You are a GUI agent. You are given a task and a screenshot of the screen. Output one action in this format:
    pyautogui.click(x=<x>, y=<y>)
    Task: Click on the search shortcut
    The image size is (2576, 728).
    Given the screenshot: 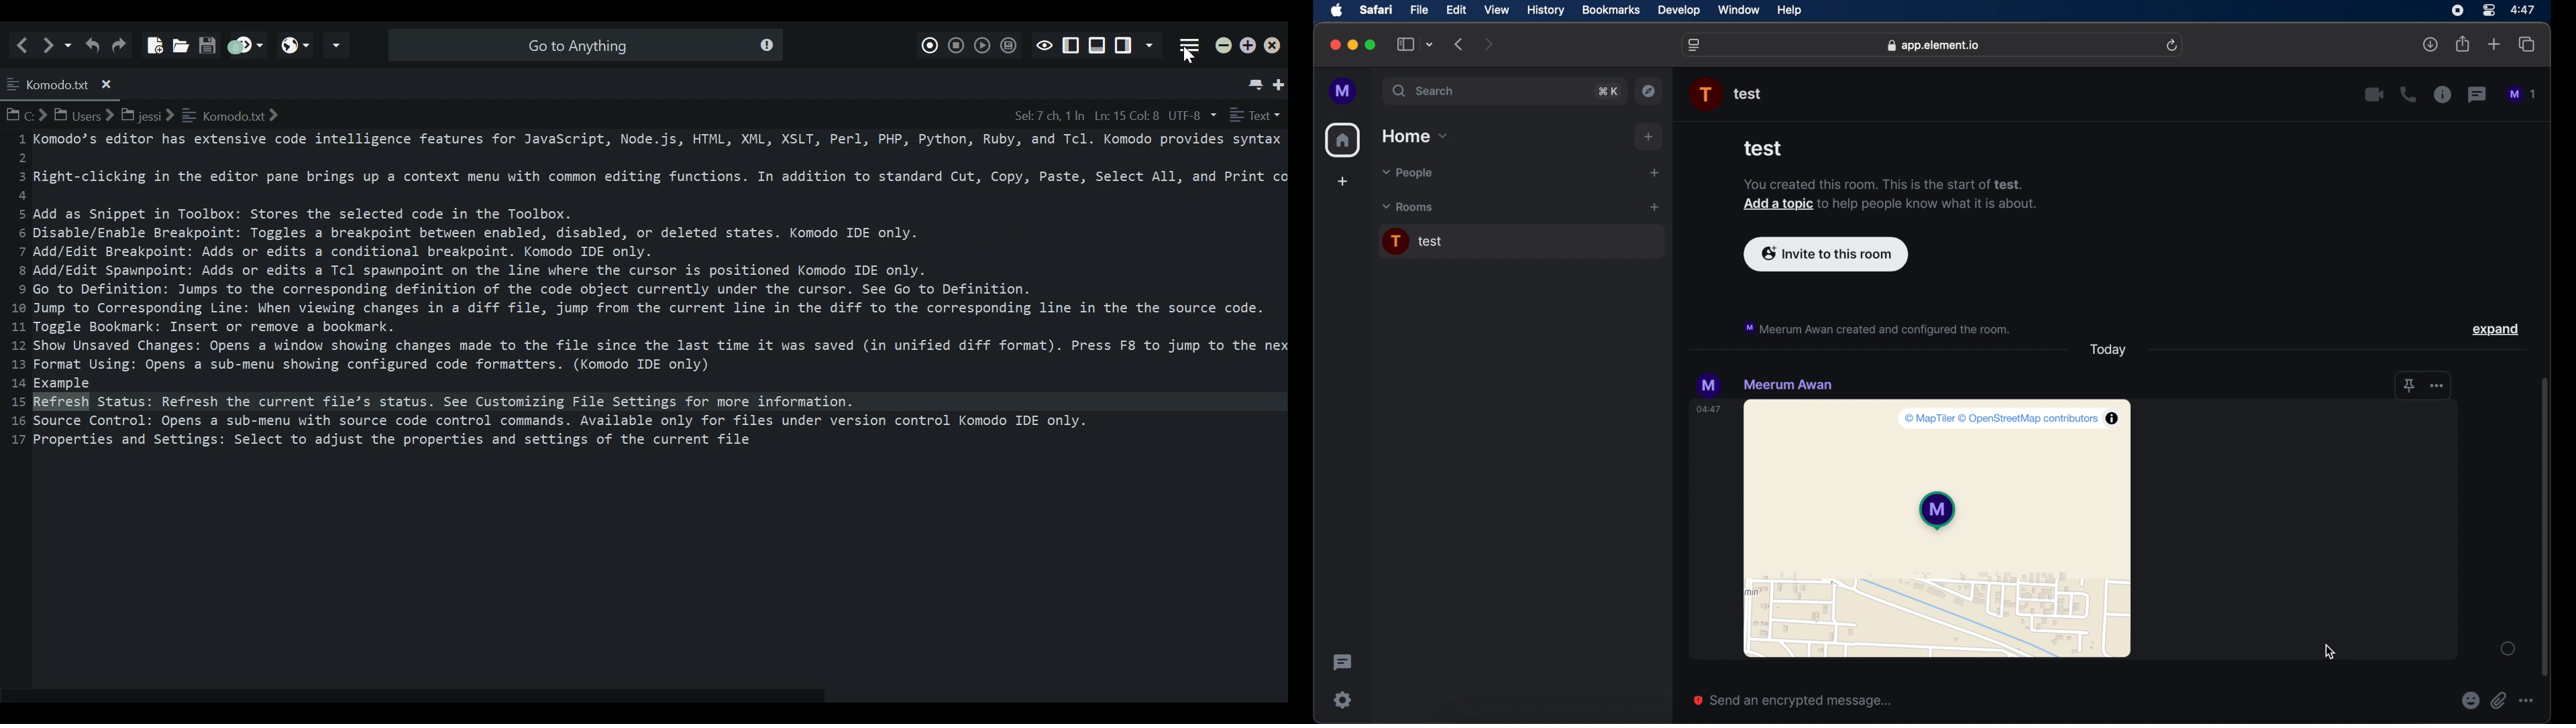 What is the action you would take?
    pyautogui.click(x=1607, y=90)
    